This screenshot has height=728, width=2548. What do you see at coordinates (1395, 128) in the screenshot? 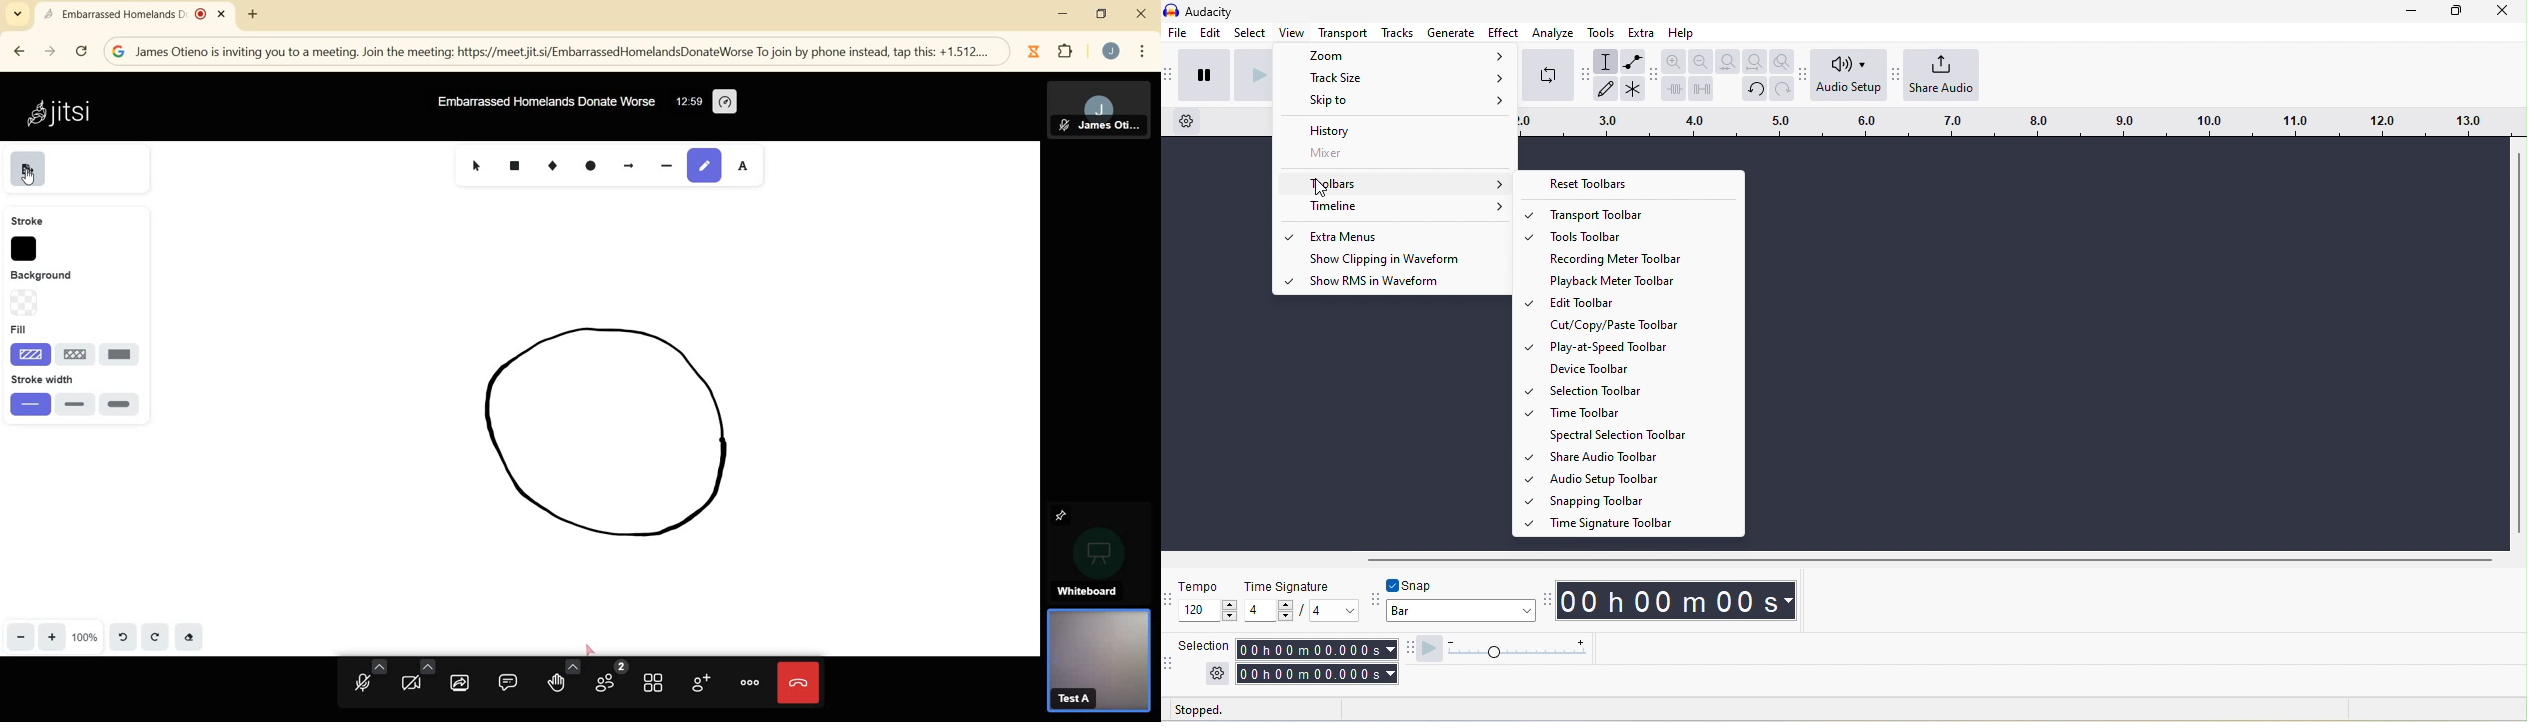
I see `history ` at bounding box center [1395, 128].